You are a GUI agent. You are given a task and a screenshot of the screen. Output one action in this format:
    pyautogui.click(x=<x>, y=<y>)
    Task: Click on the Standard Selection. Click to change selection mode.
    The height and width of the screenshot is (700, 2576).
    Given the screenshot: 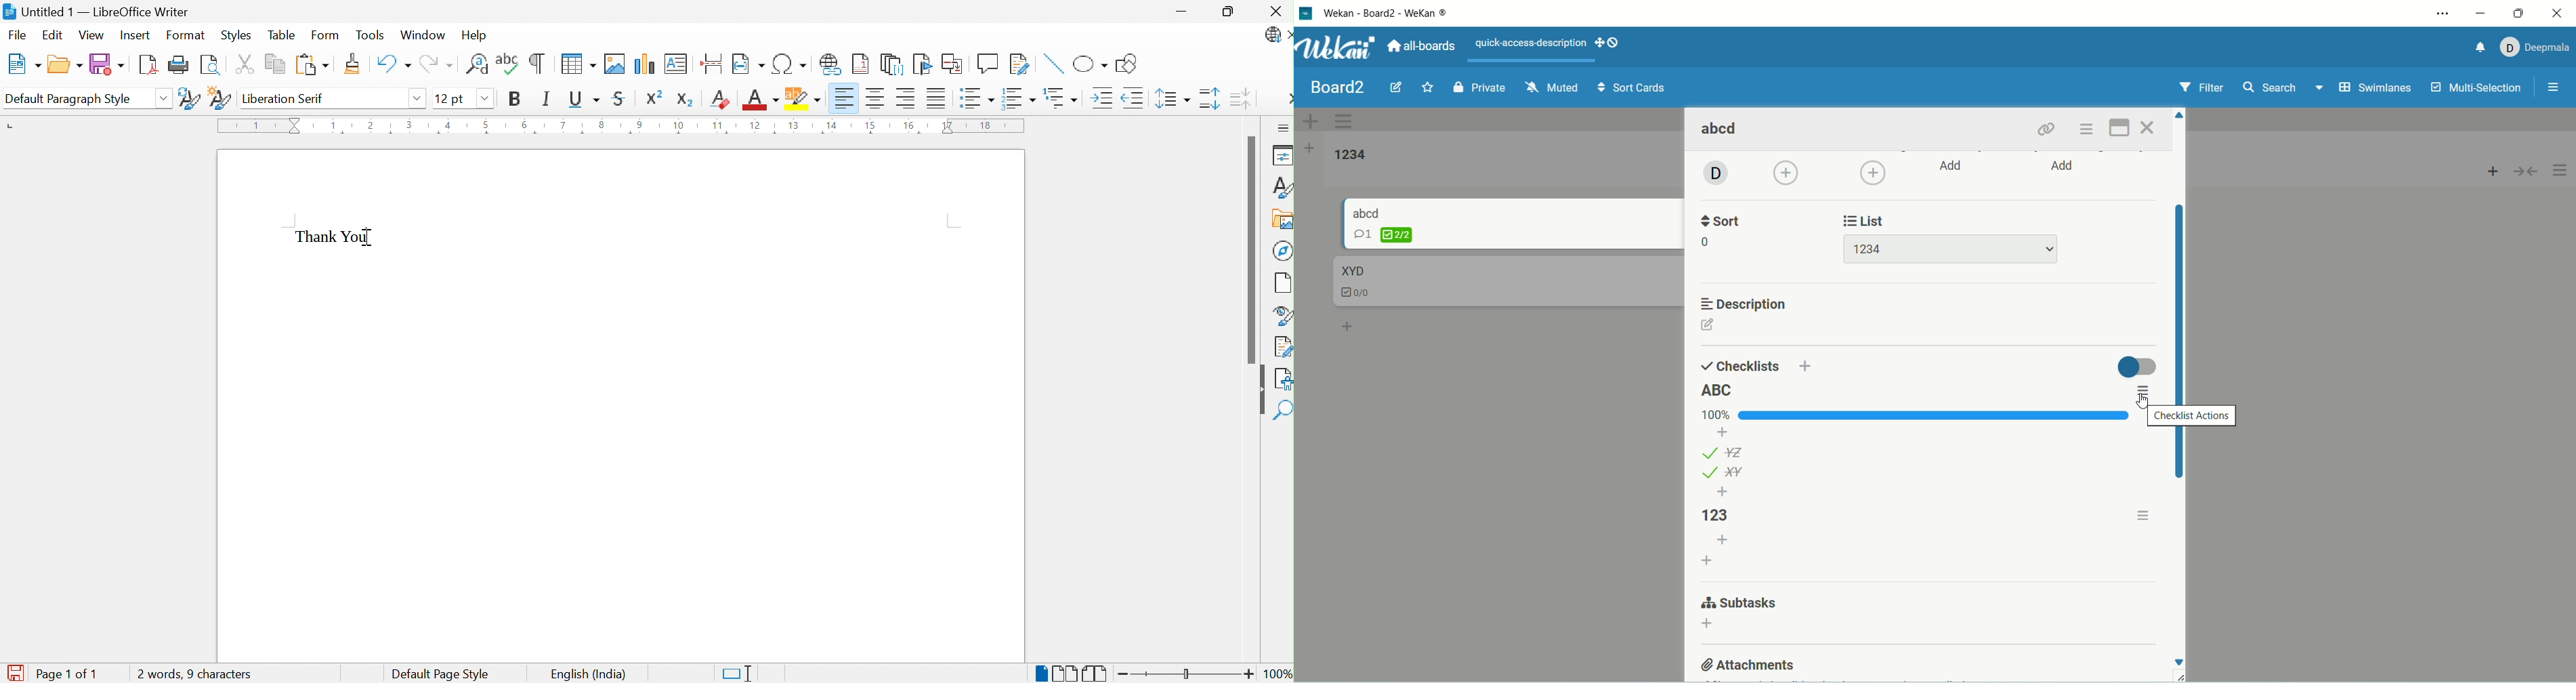 What is the action you would take?
    pyautogui.click(x=738, y=671)
    